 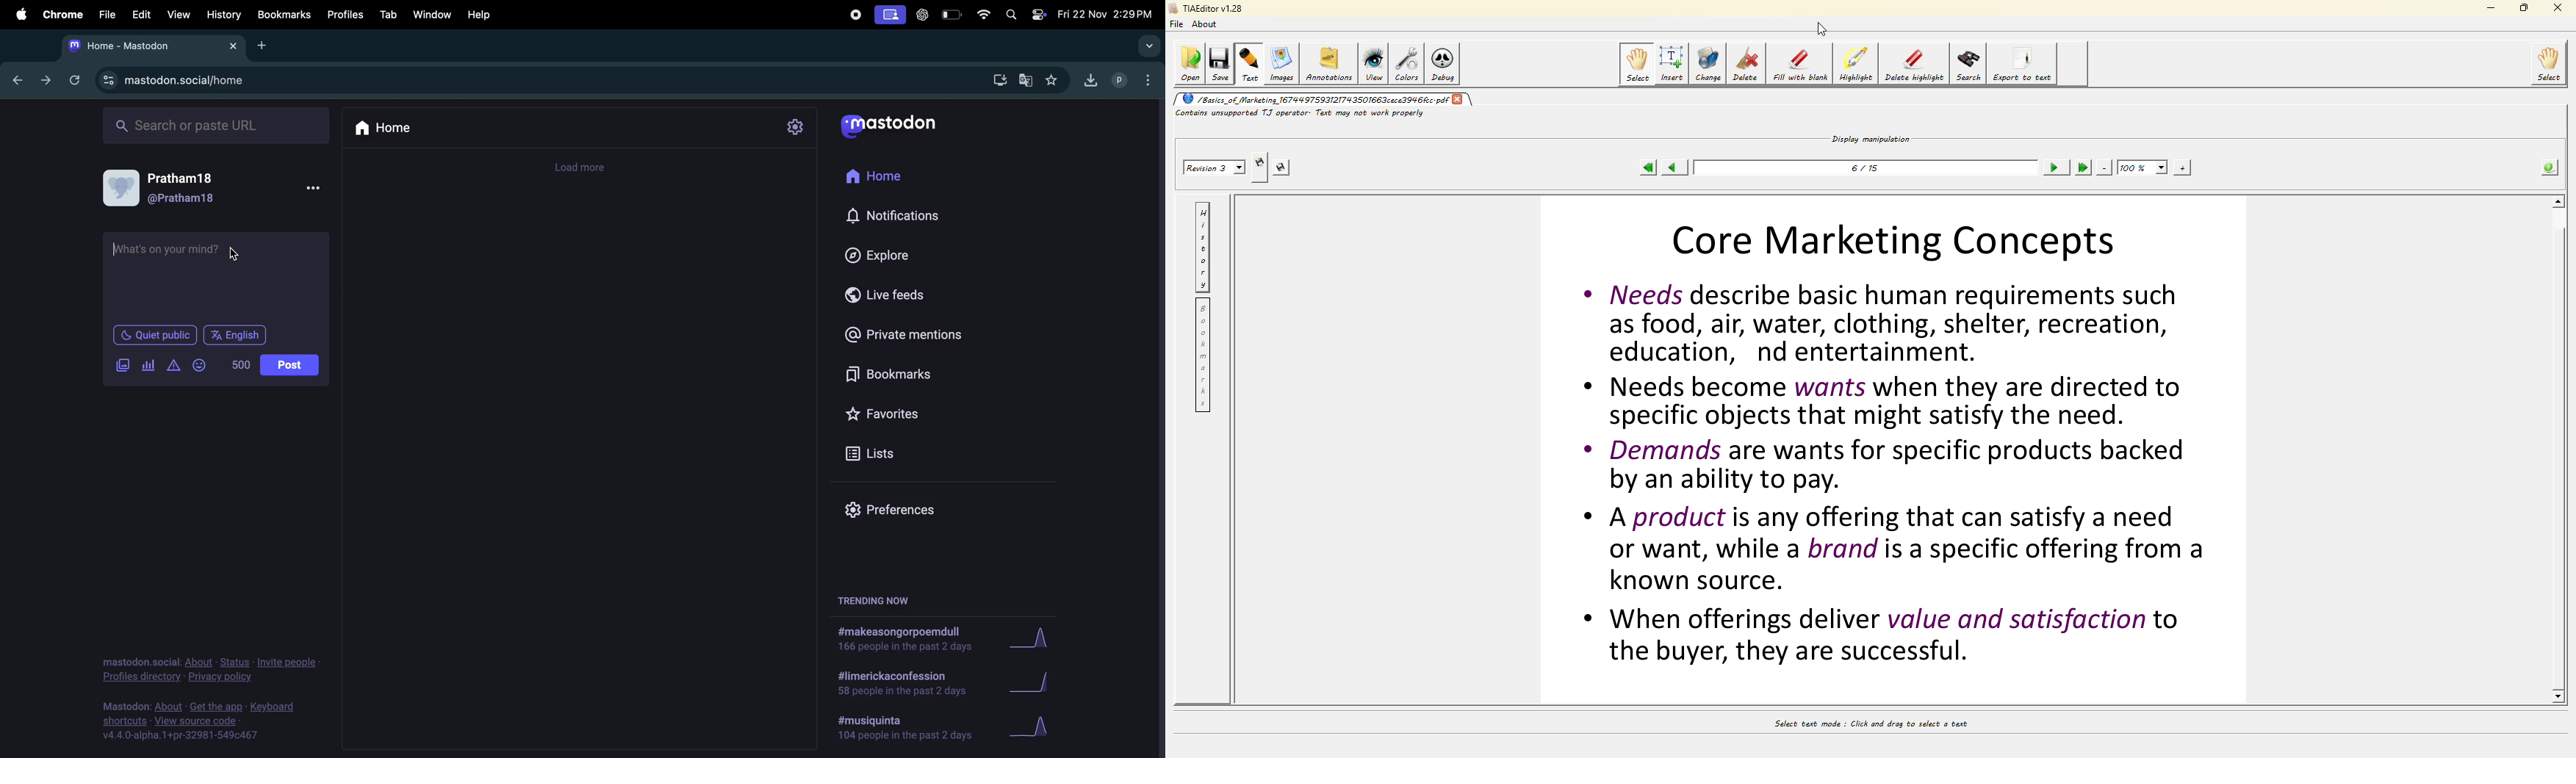 I want to click on options, so click(x=1148, y=82).